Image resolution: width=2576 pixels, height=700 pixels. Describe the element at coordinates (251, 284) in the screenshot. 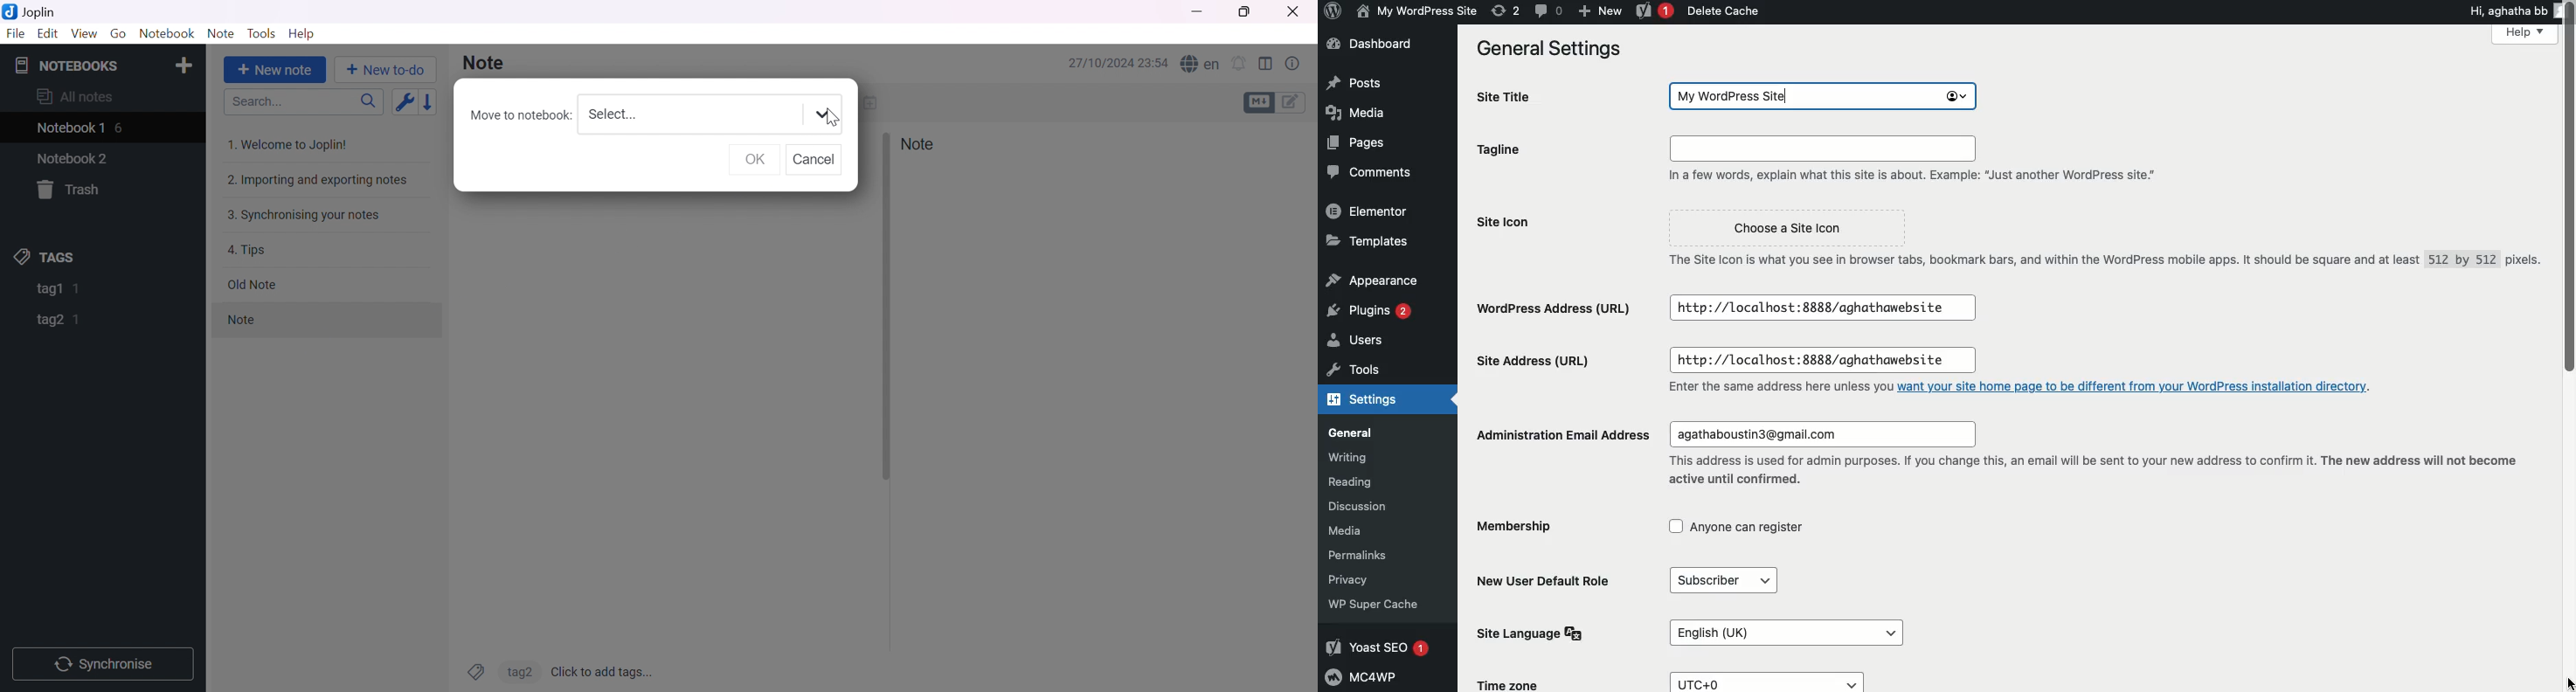

I see `Old note` at that location.